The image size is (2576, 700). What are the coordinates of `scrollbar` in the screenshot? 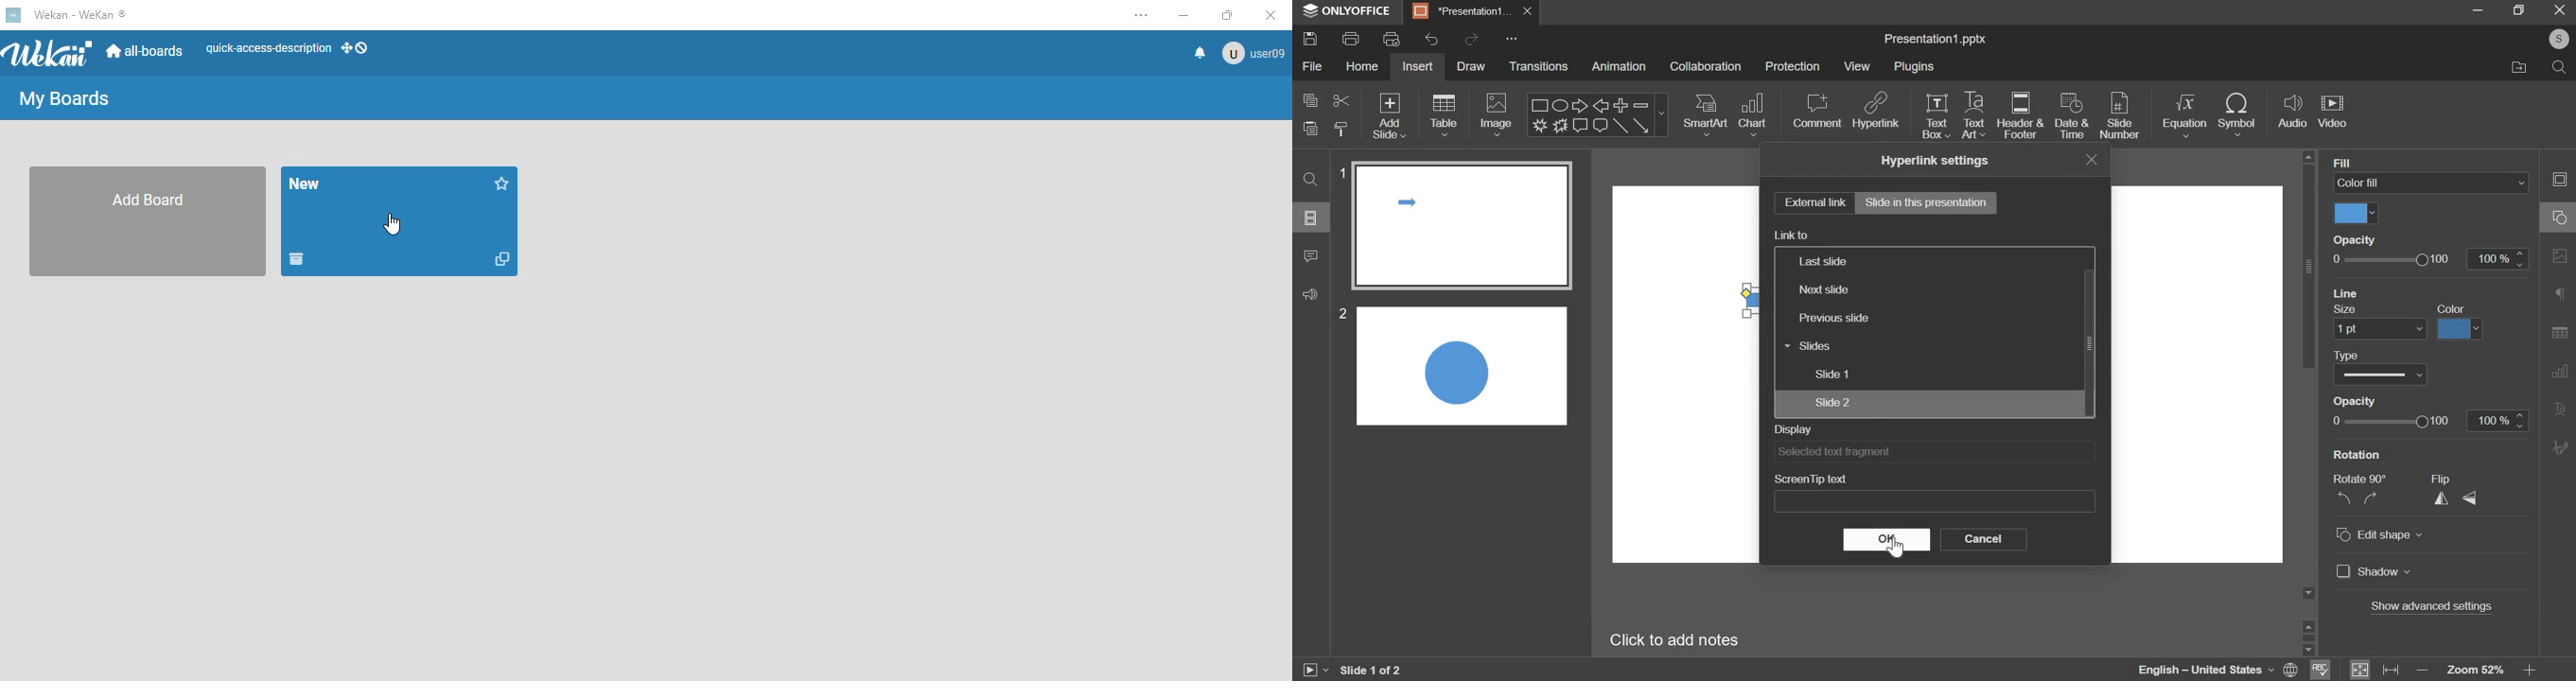 It's located at (2090, 343).